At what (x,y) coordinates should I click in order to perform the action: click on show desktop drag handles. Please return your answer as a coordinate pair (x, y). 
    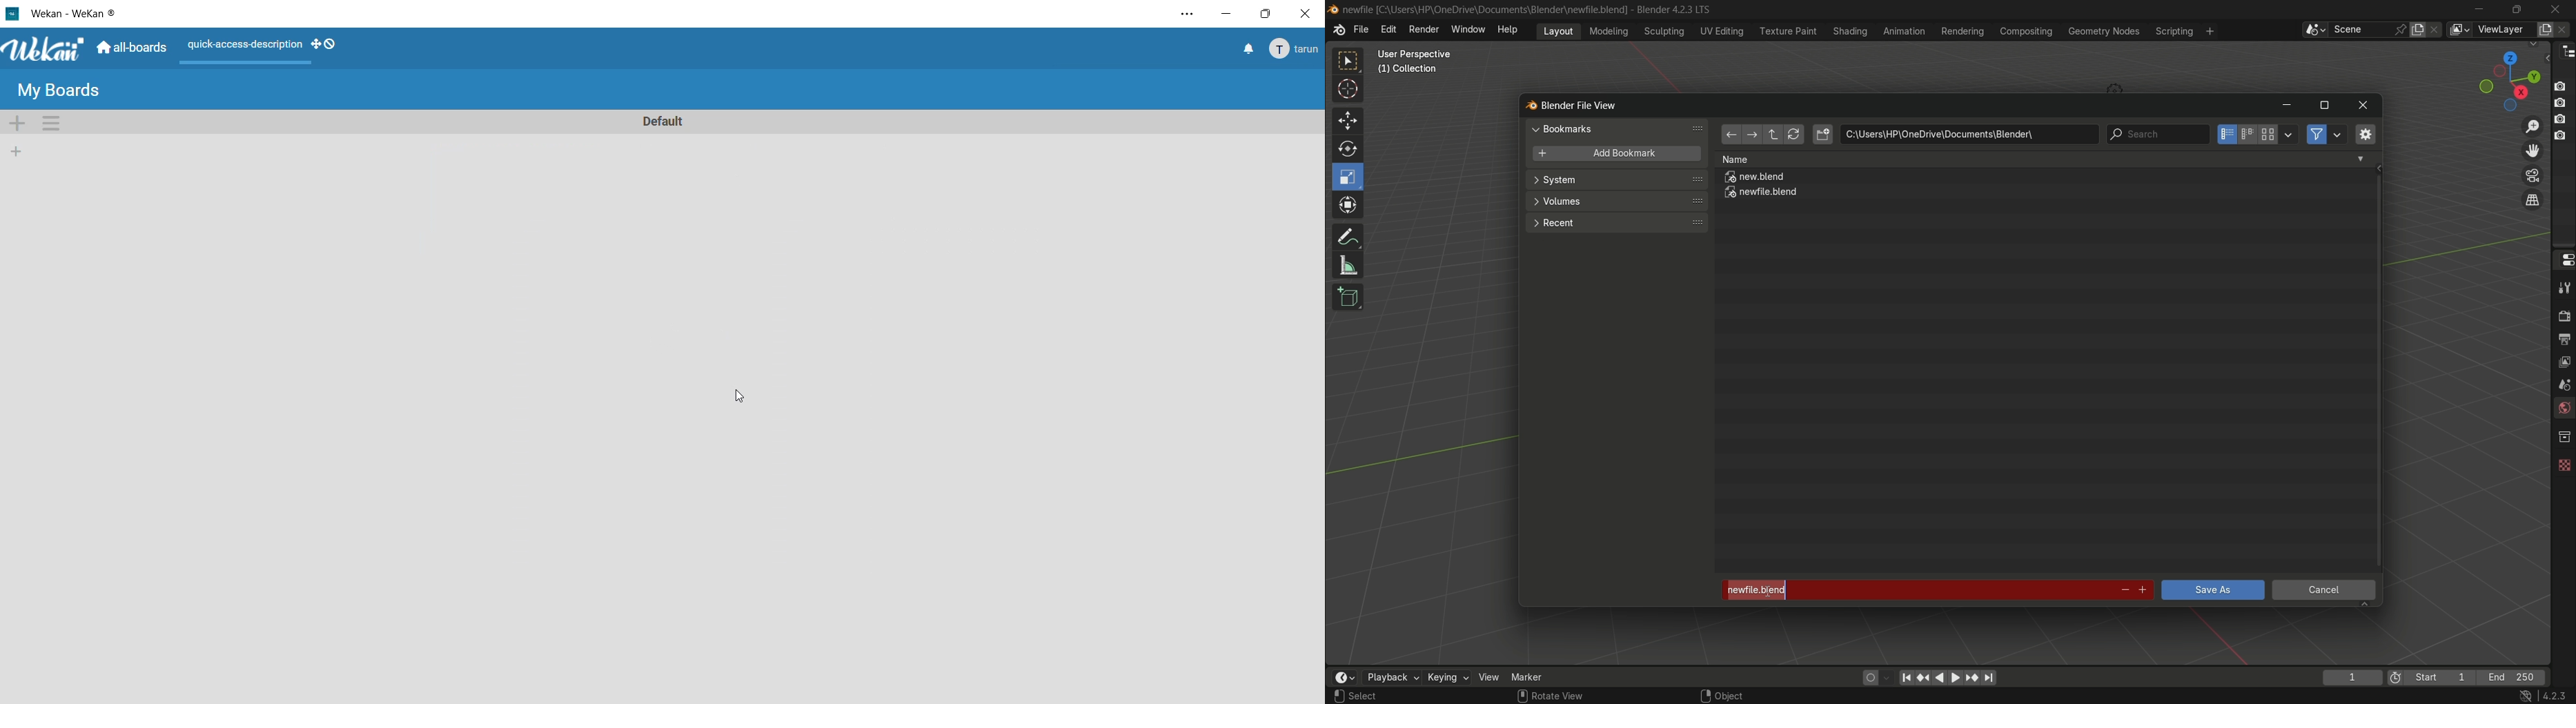
    Looking at the image, I should click on (326, 43).